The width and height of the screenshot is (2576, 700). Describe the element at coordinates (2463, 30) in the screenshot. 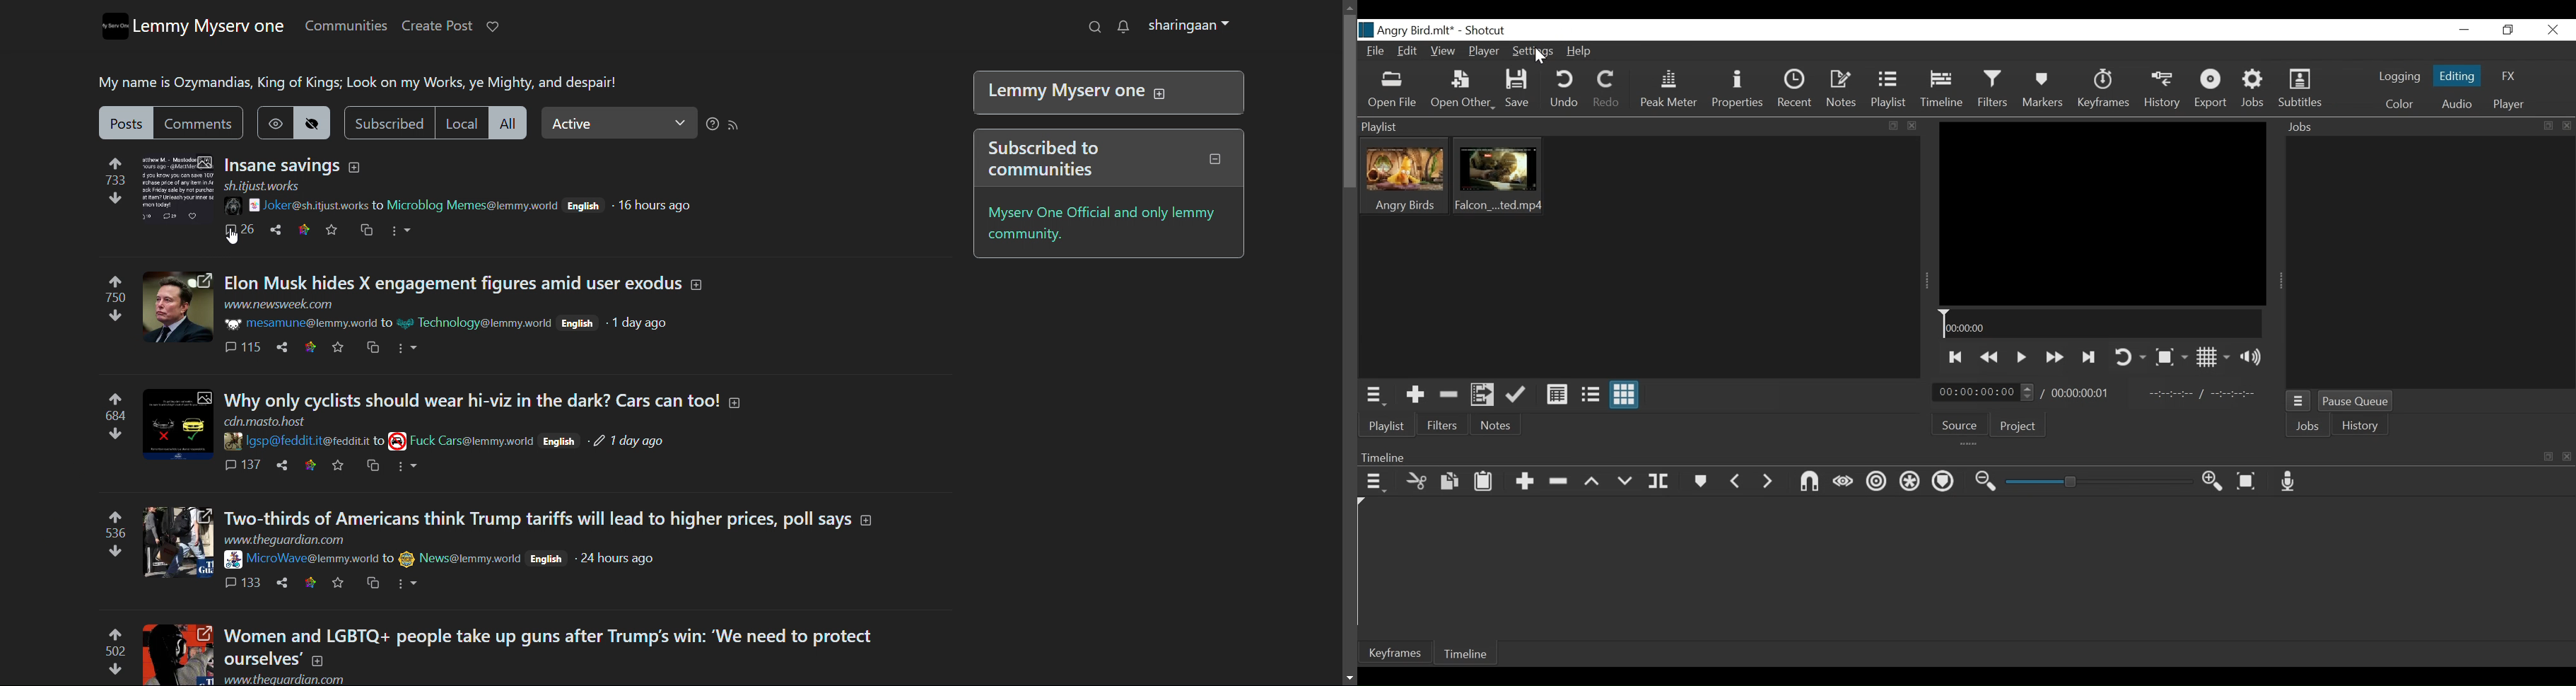

I see `minimize` at that location.